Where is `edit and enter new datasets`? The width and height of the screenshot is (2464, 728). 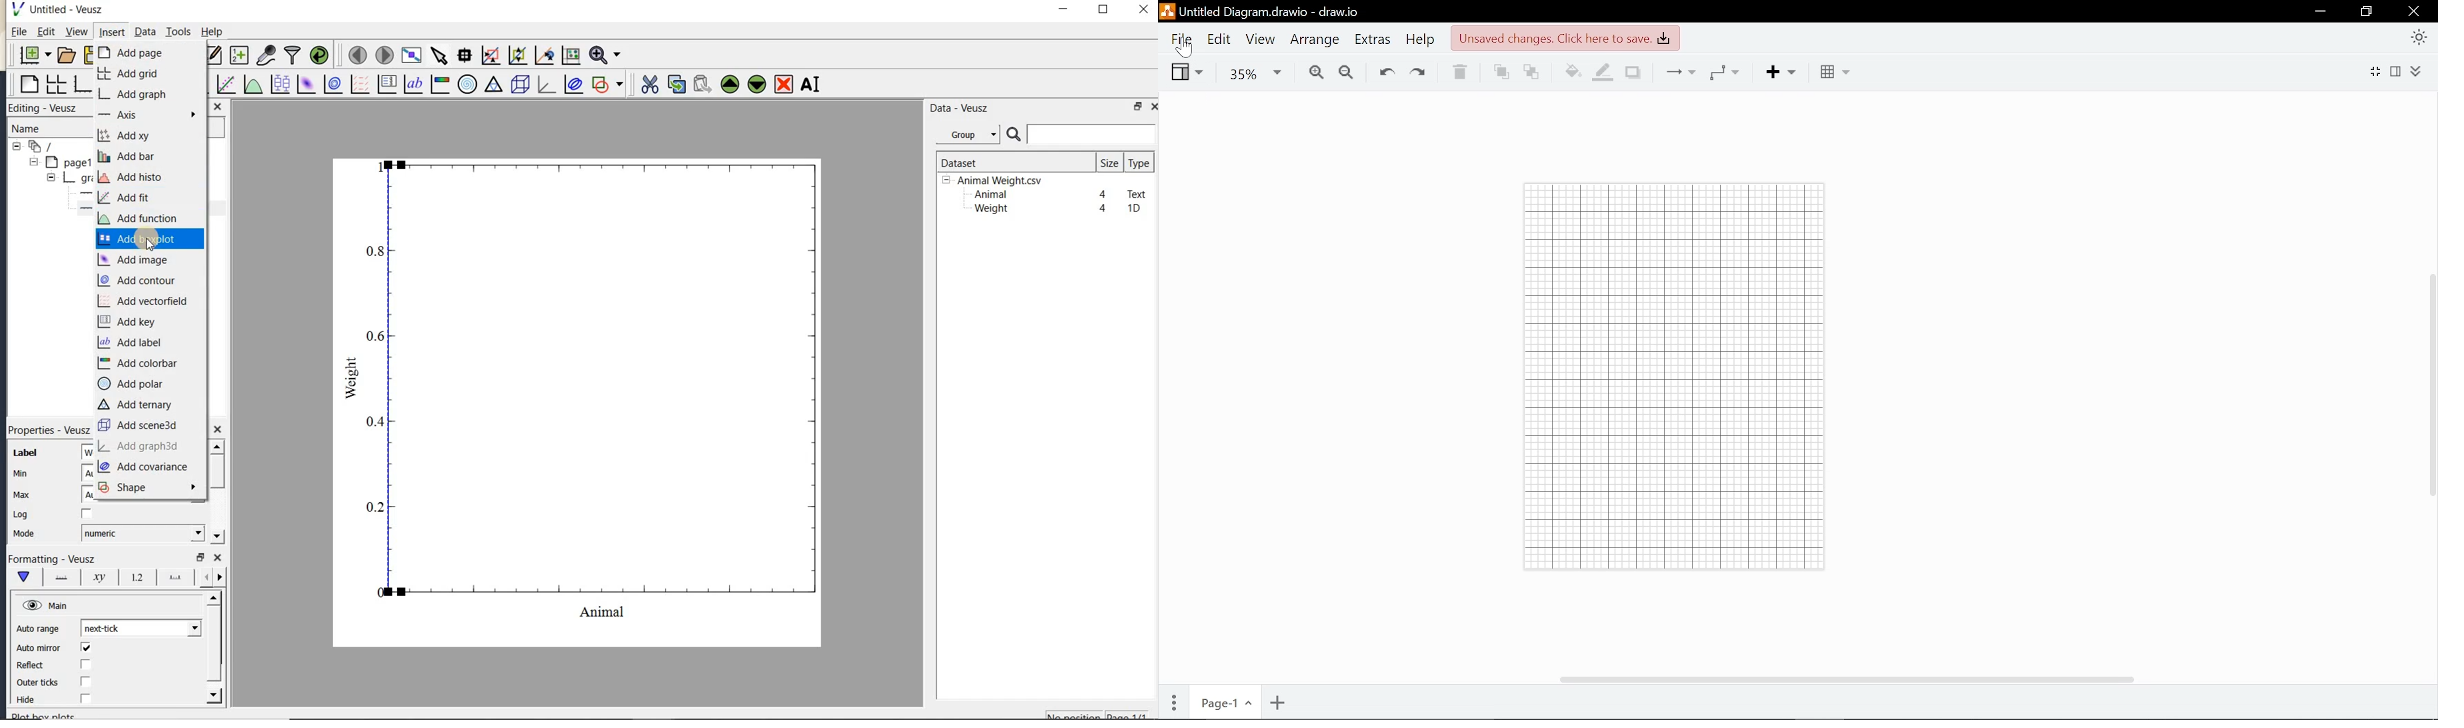 edit and enter new datasets is located at coordinates (212, 55).